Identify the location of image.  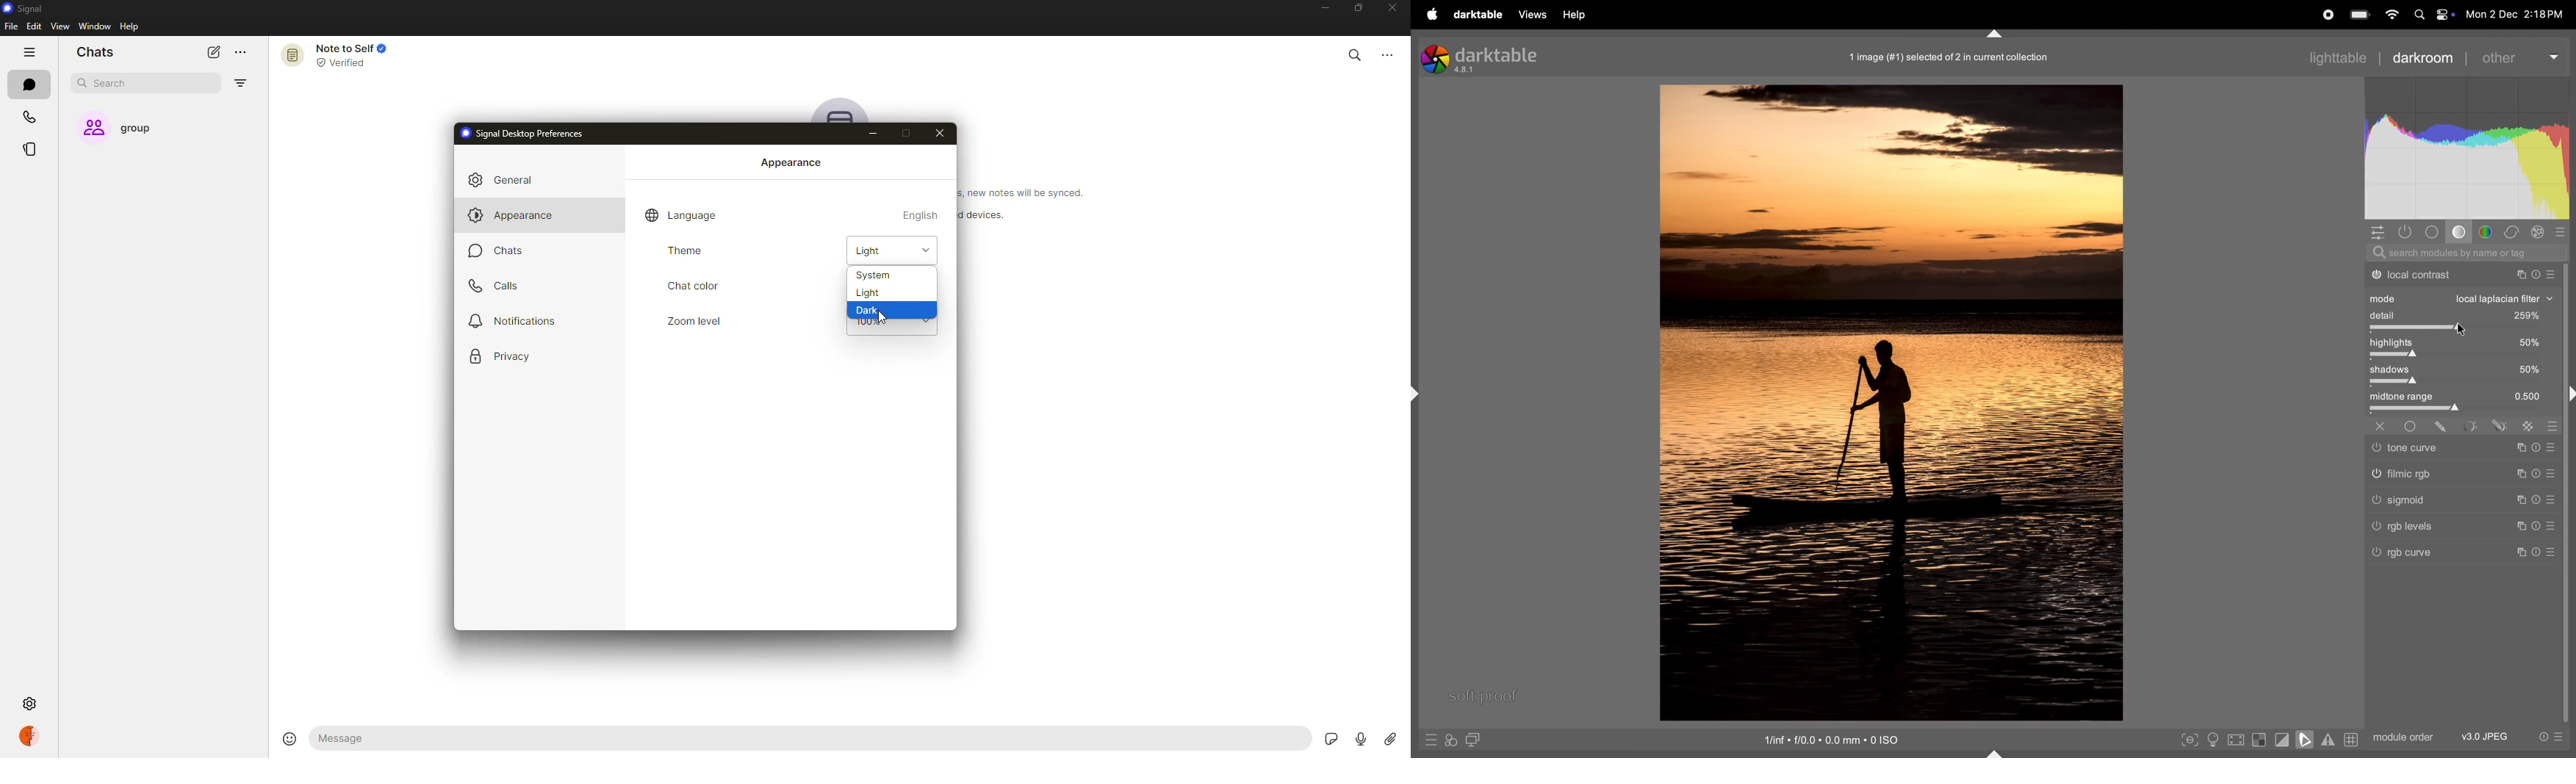
(1890, 404).